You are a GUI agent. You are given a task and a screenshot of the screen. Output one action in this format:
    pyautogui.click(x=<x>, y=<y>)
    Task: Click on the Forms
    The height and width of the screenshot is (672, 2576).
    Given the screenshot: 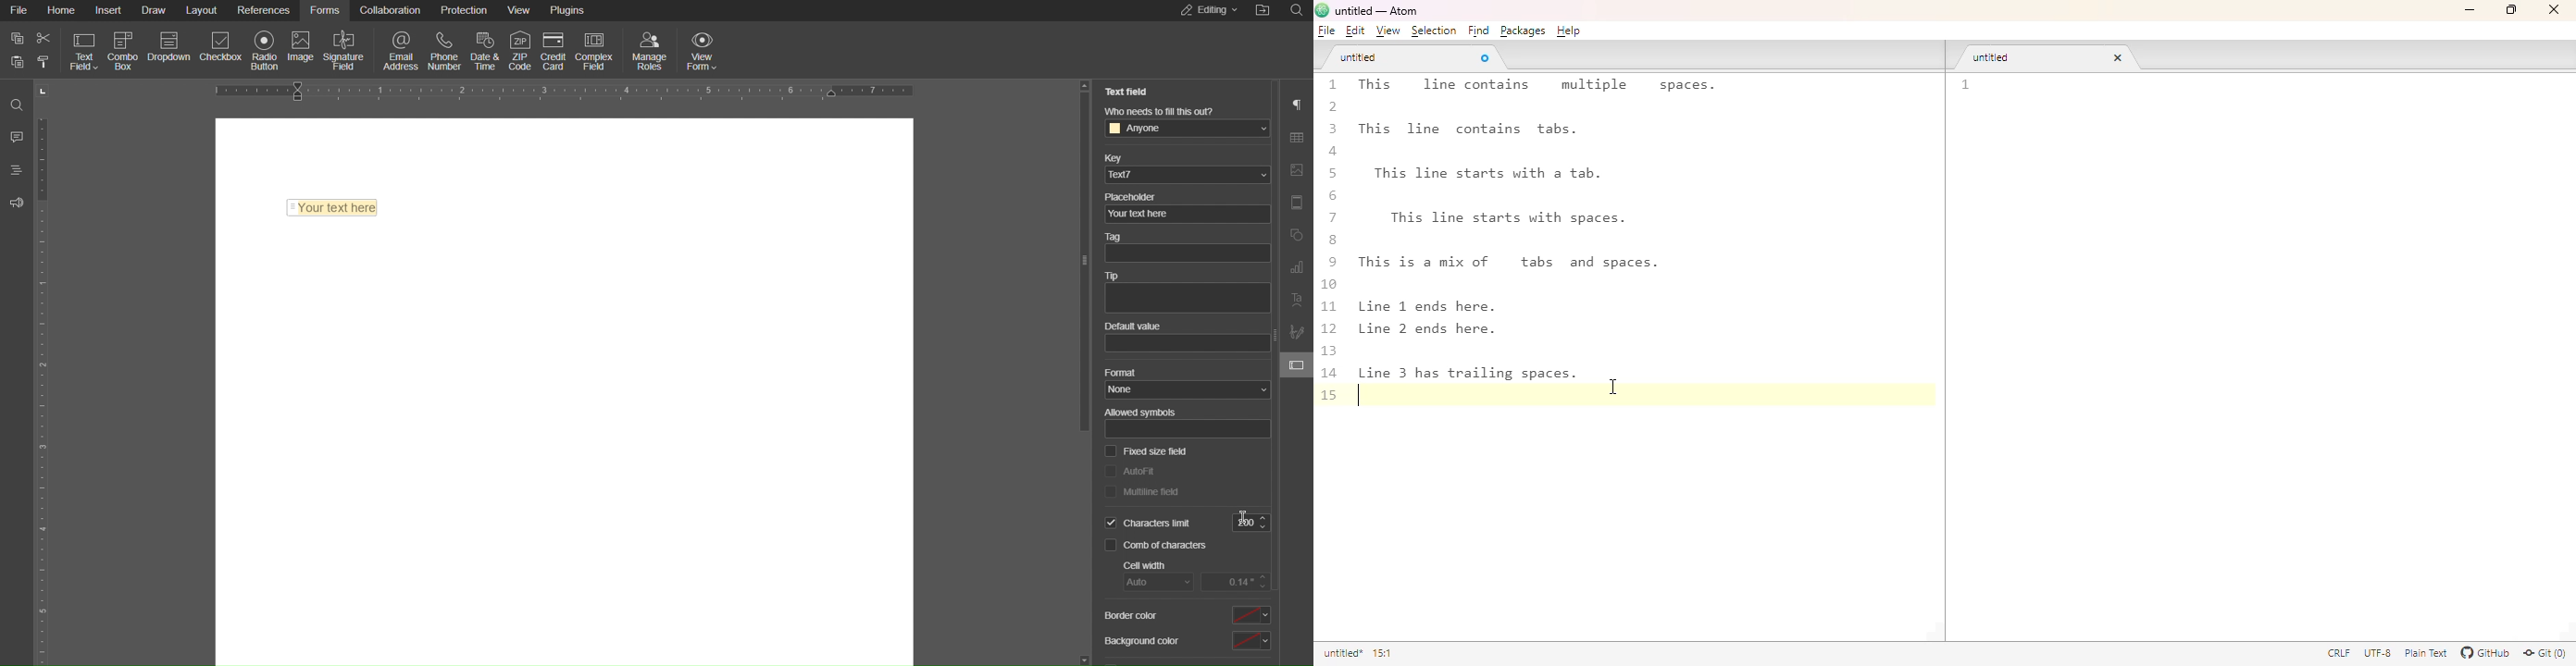 What is the action you would take?
    pyautogui.click(x=326, y=12)
    